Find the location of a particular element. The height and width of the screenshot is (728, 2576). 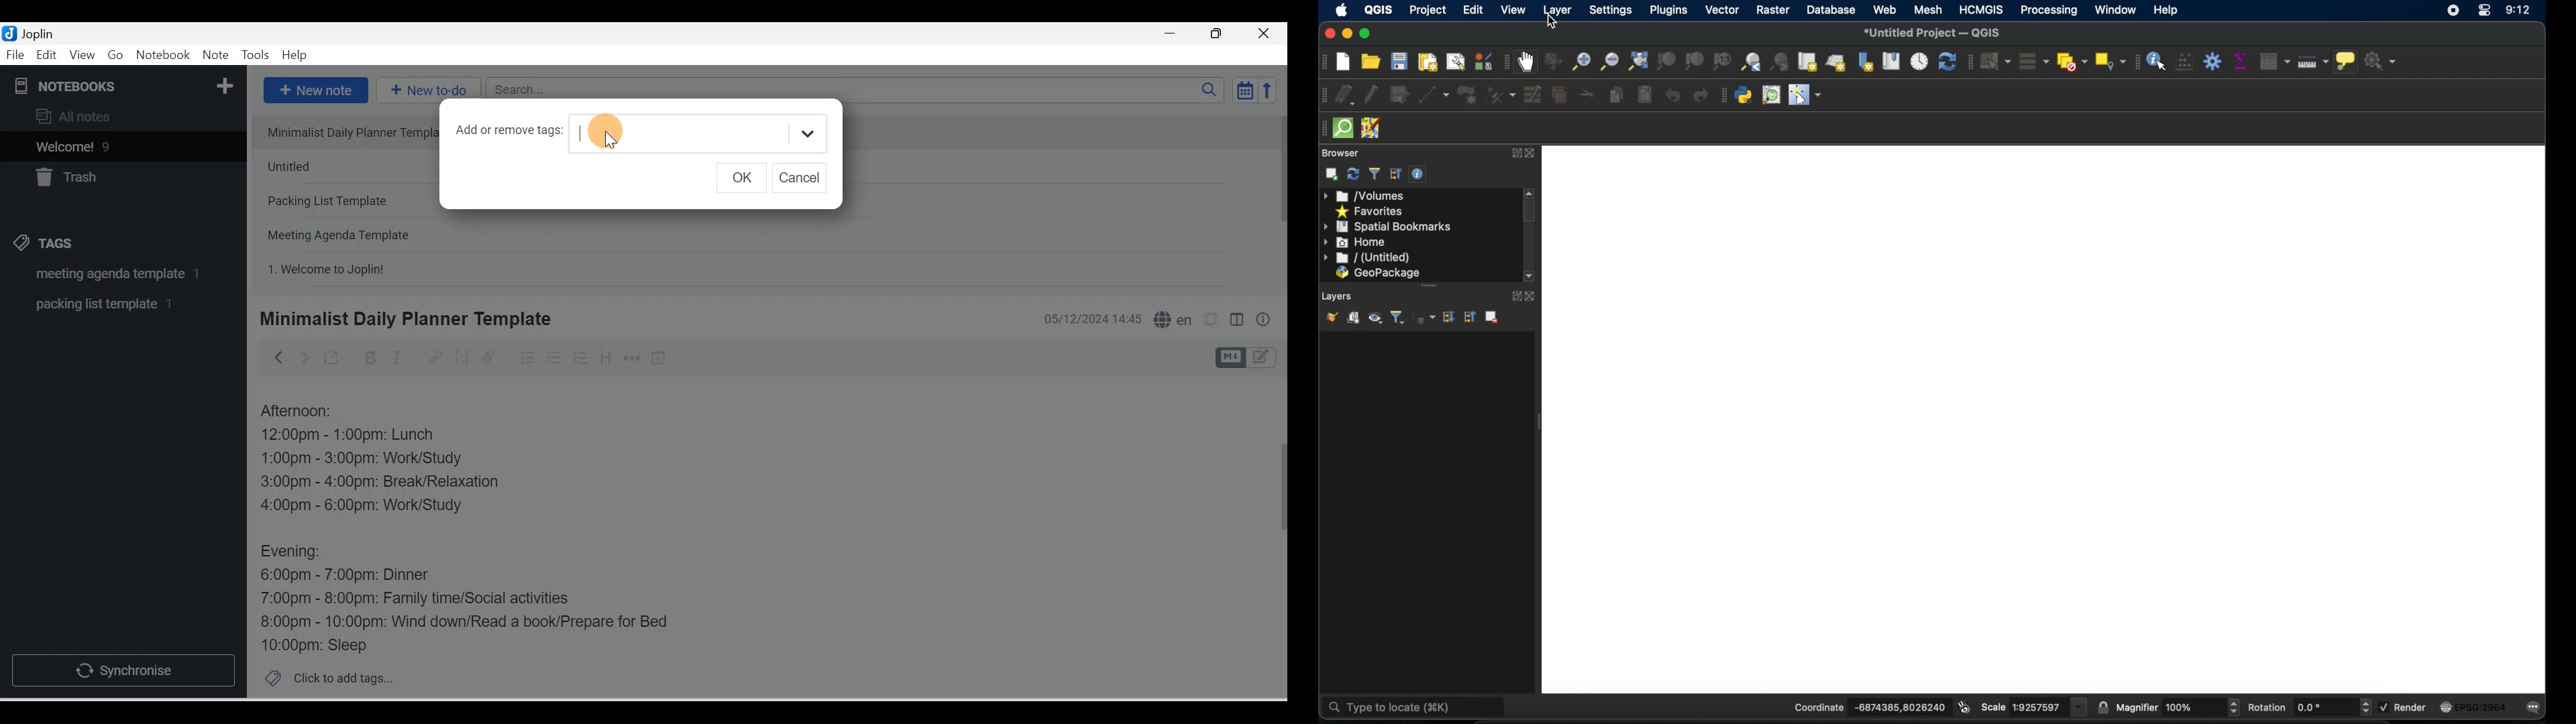

Toggle sort order is located at coordinates (1244, 89).